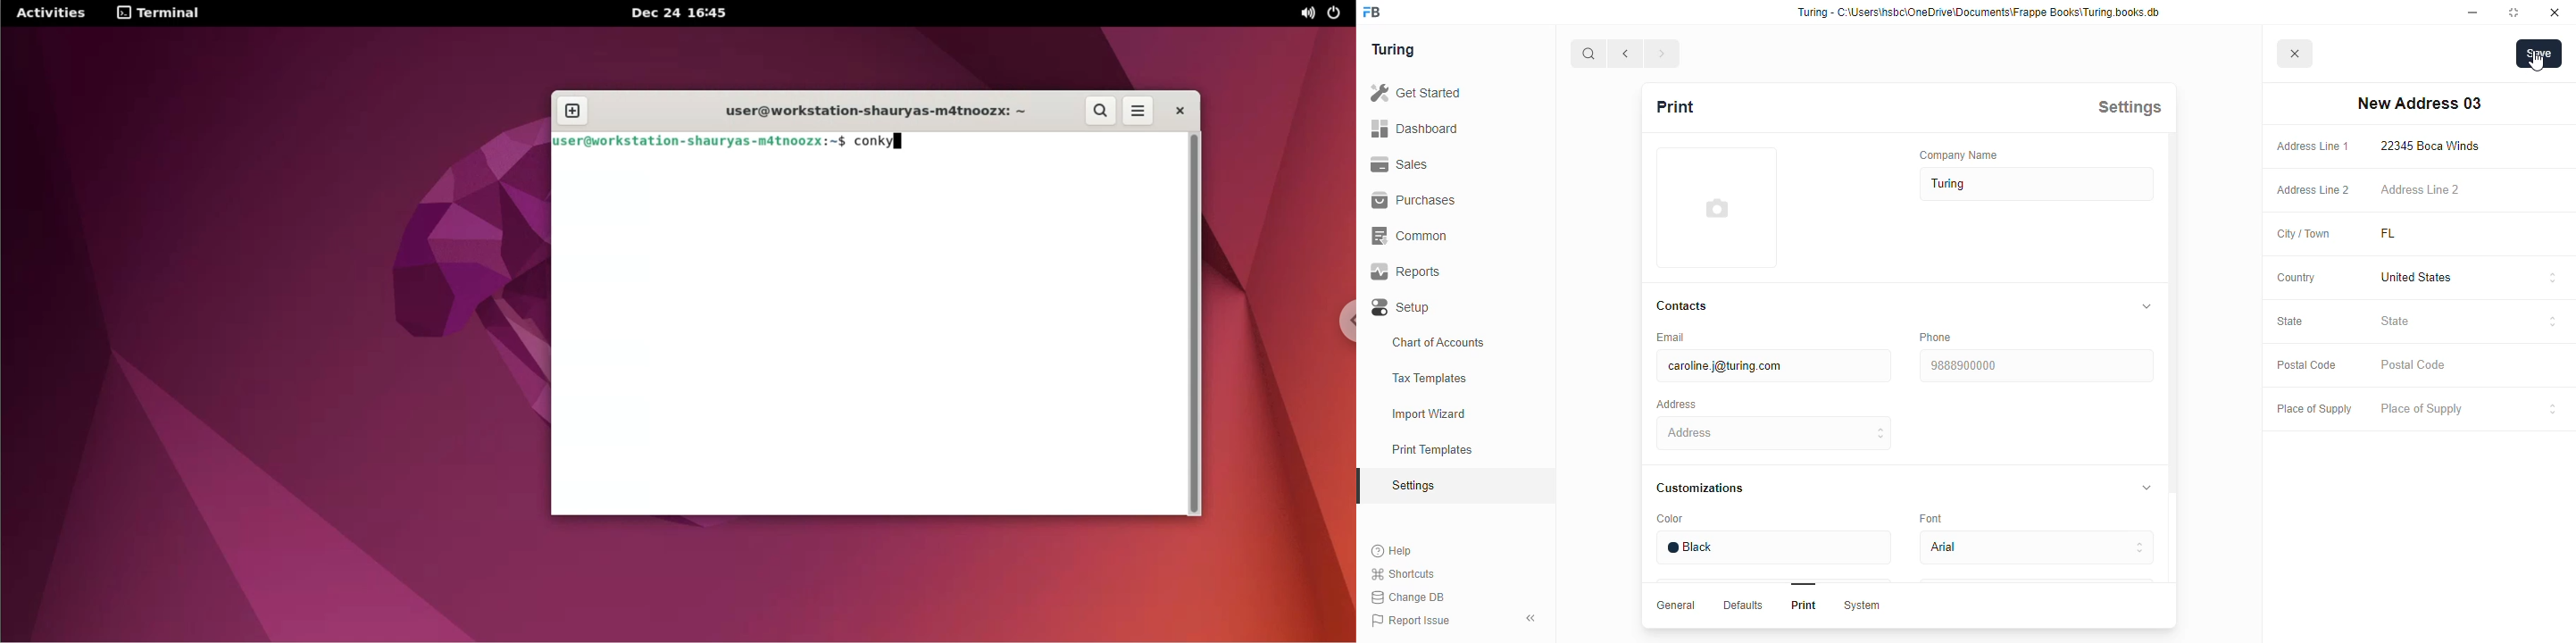  Describe the element at coordinates (2172, 380) in the screenshot. I see `scroll bar` at that location.